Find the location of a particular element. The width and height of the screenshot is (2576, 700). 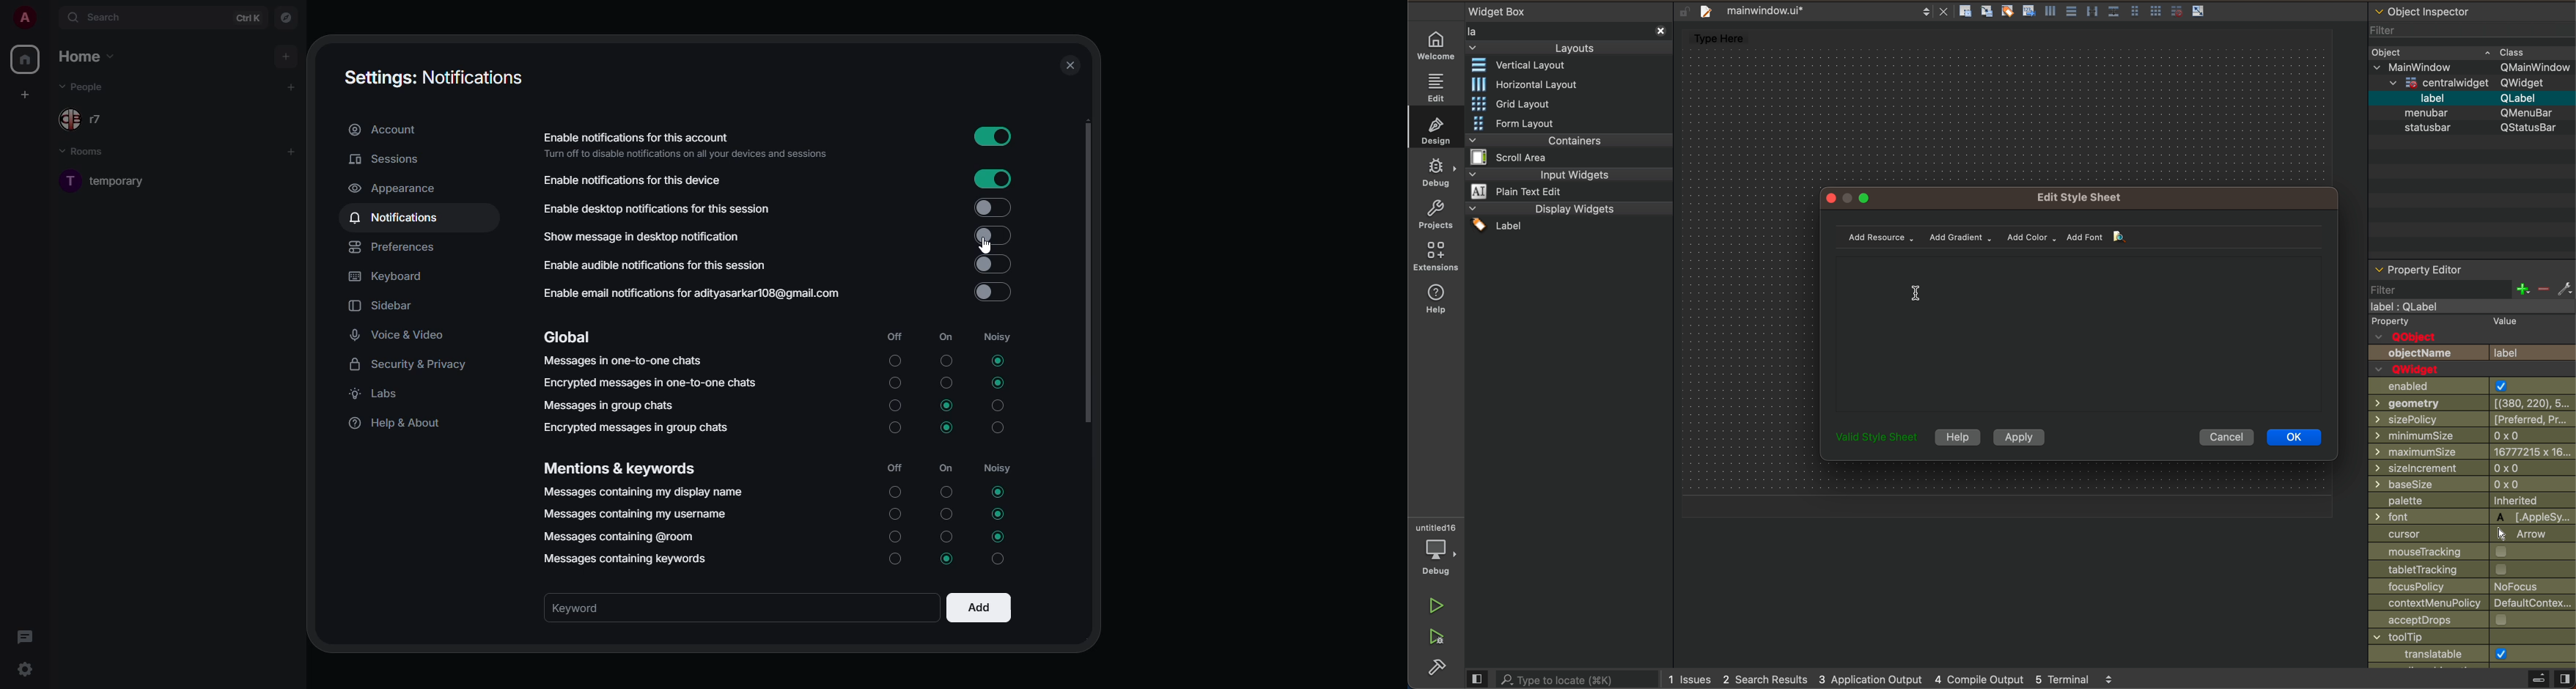

design is located at coordinates (1436, 130).